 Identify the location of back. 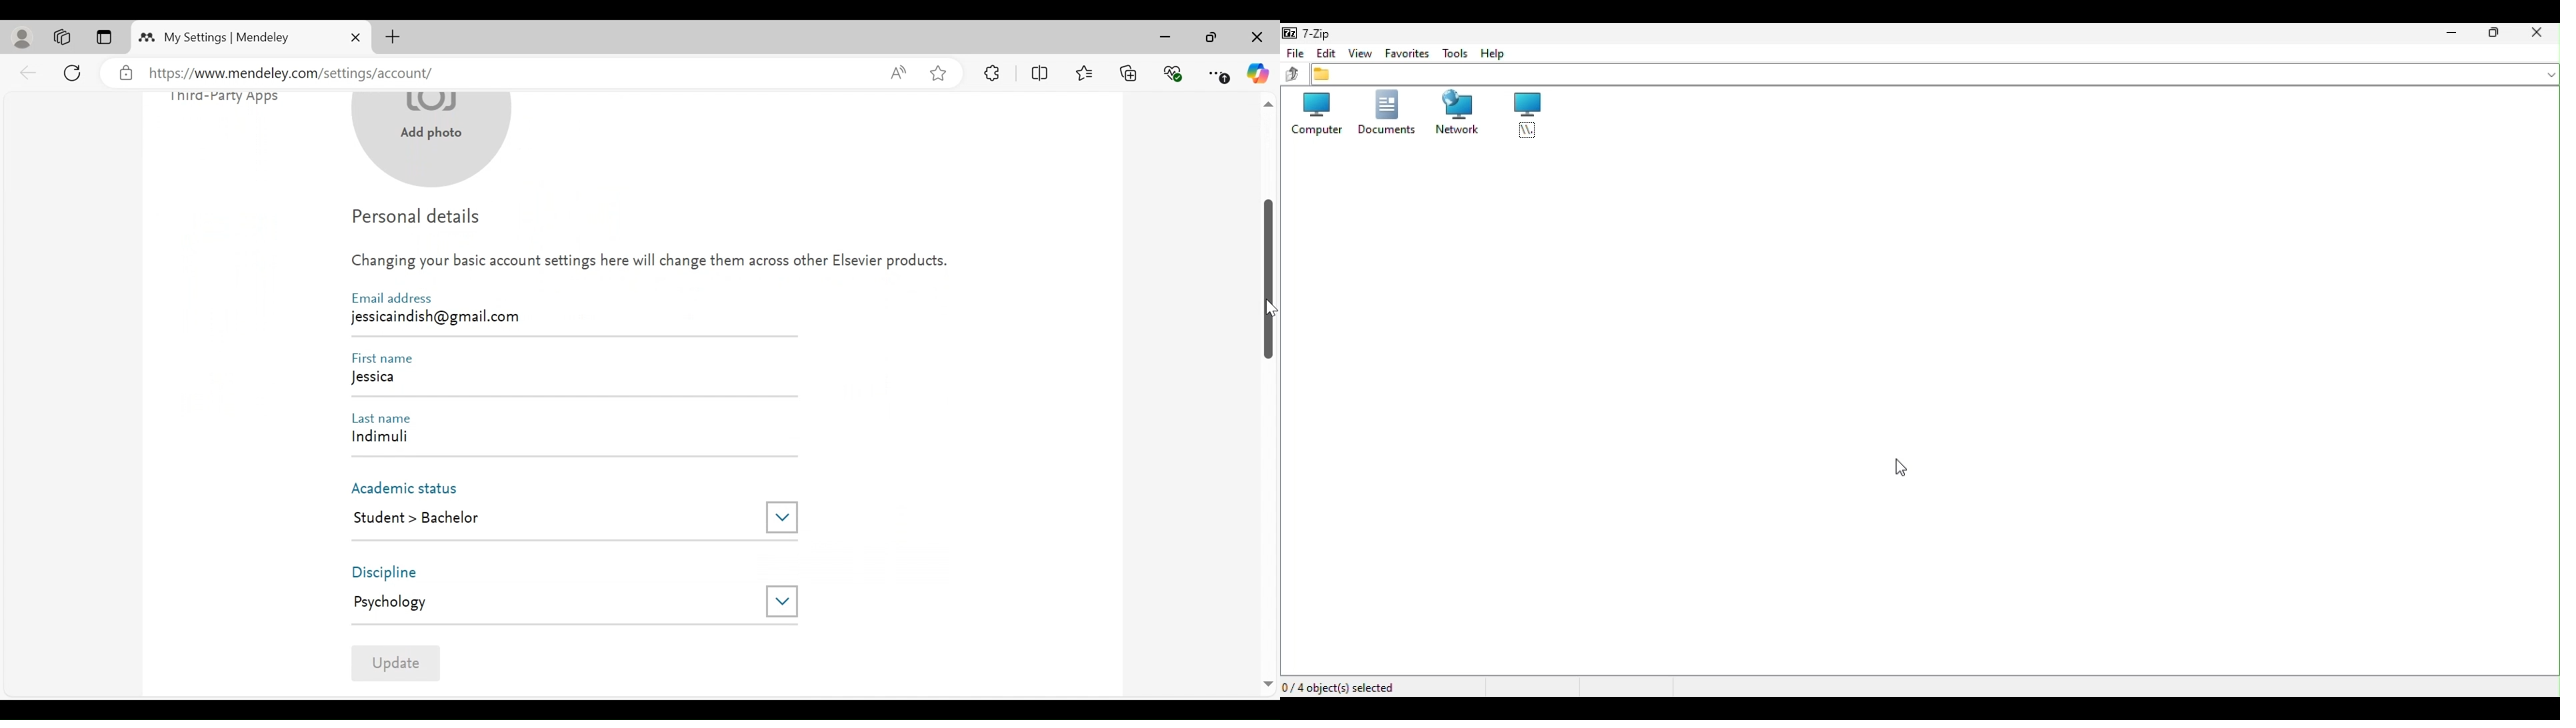
(29, 72).